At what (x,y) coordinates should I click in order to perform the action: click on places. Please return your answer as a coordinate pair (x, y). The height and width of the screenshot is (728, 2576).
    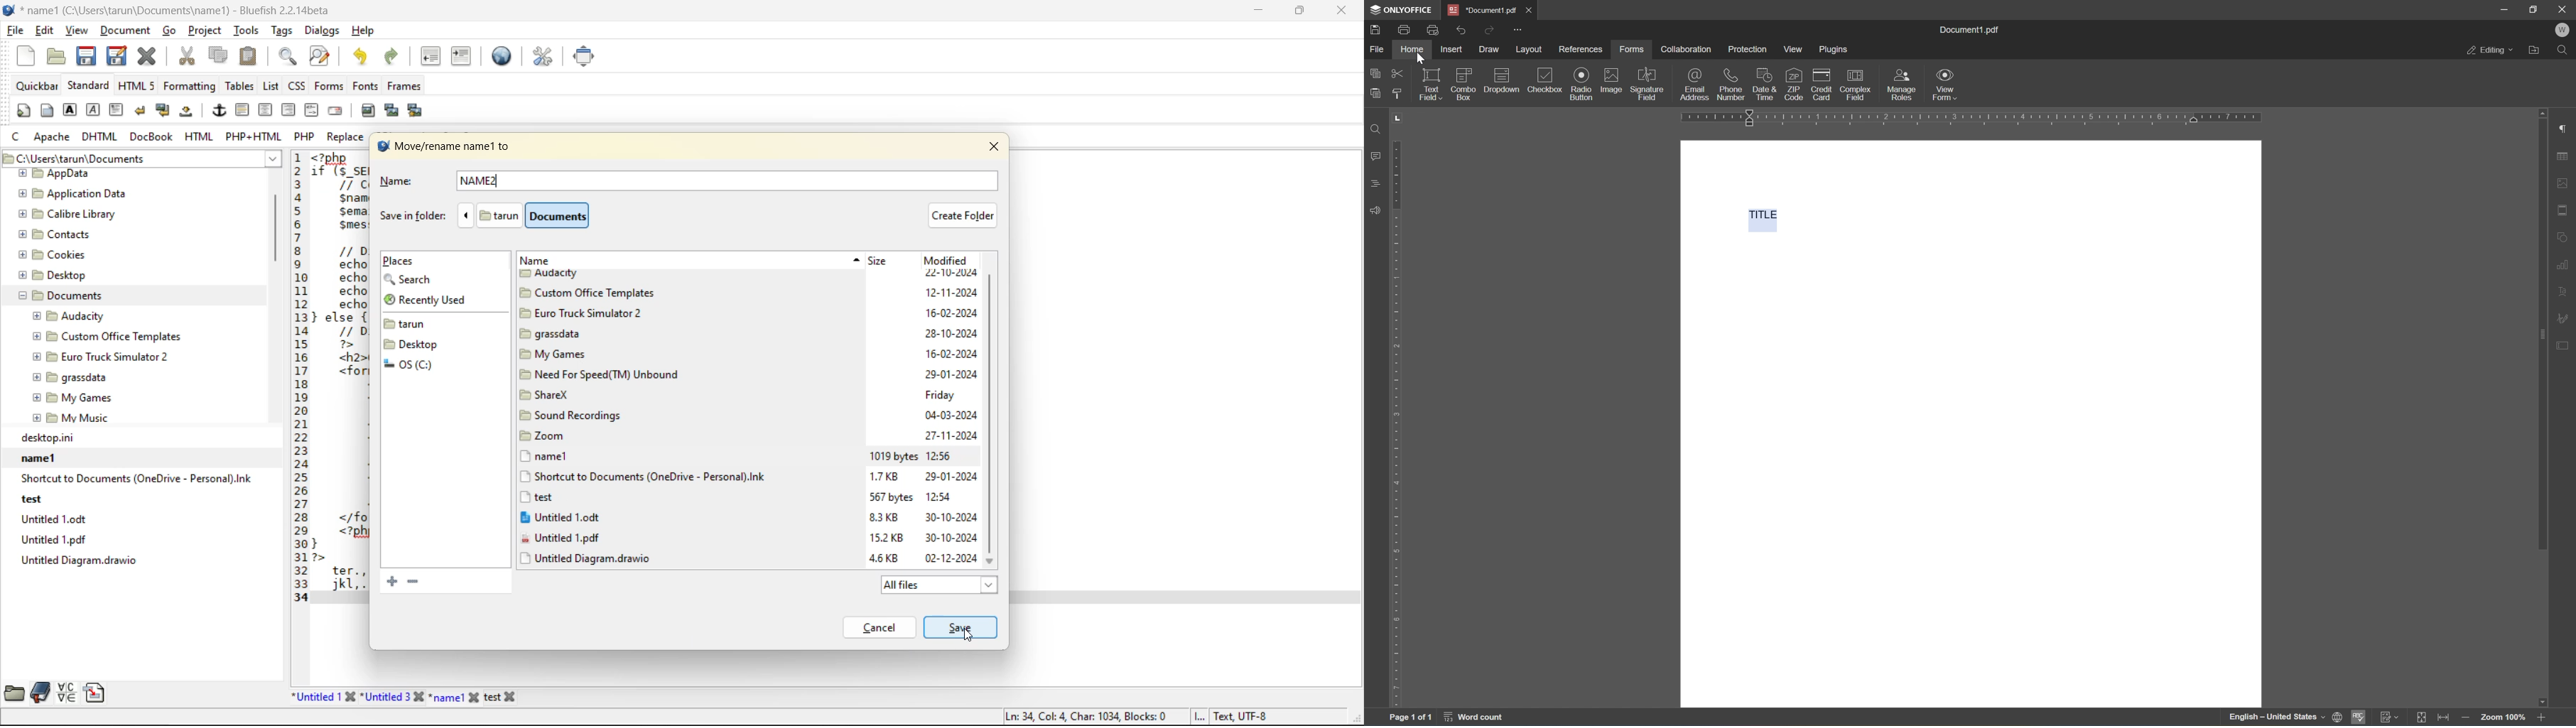
    Looking at the image, I should click on (408, 261).